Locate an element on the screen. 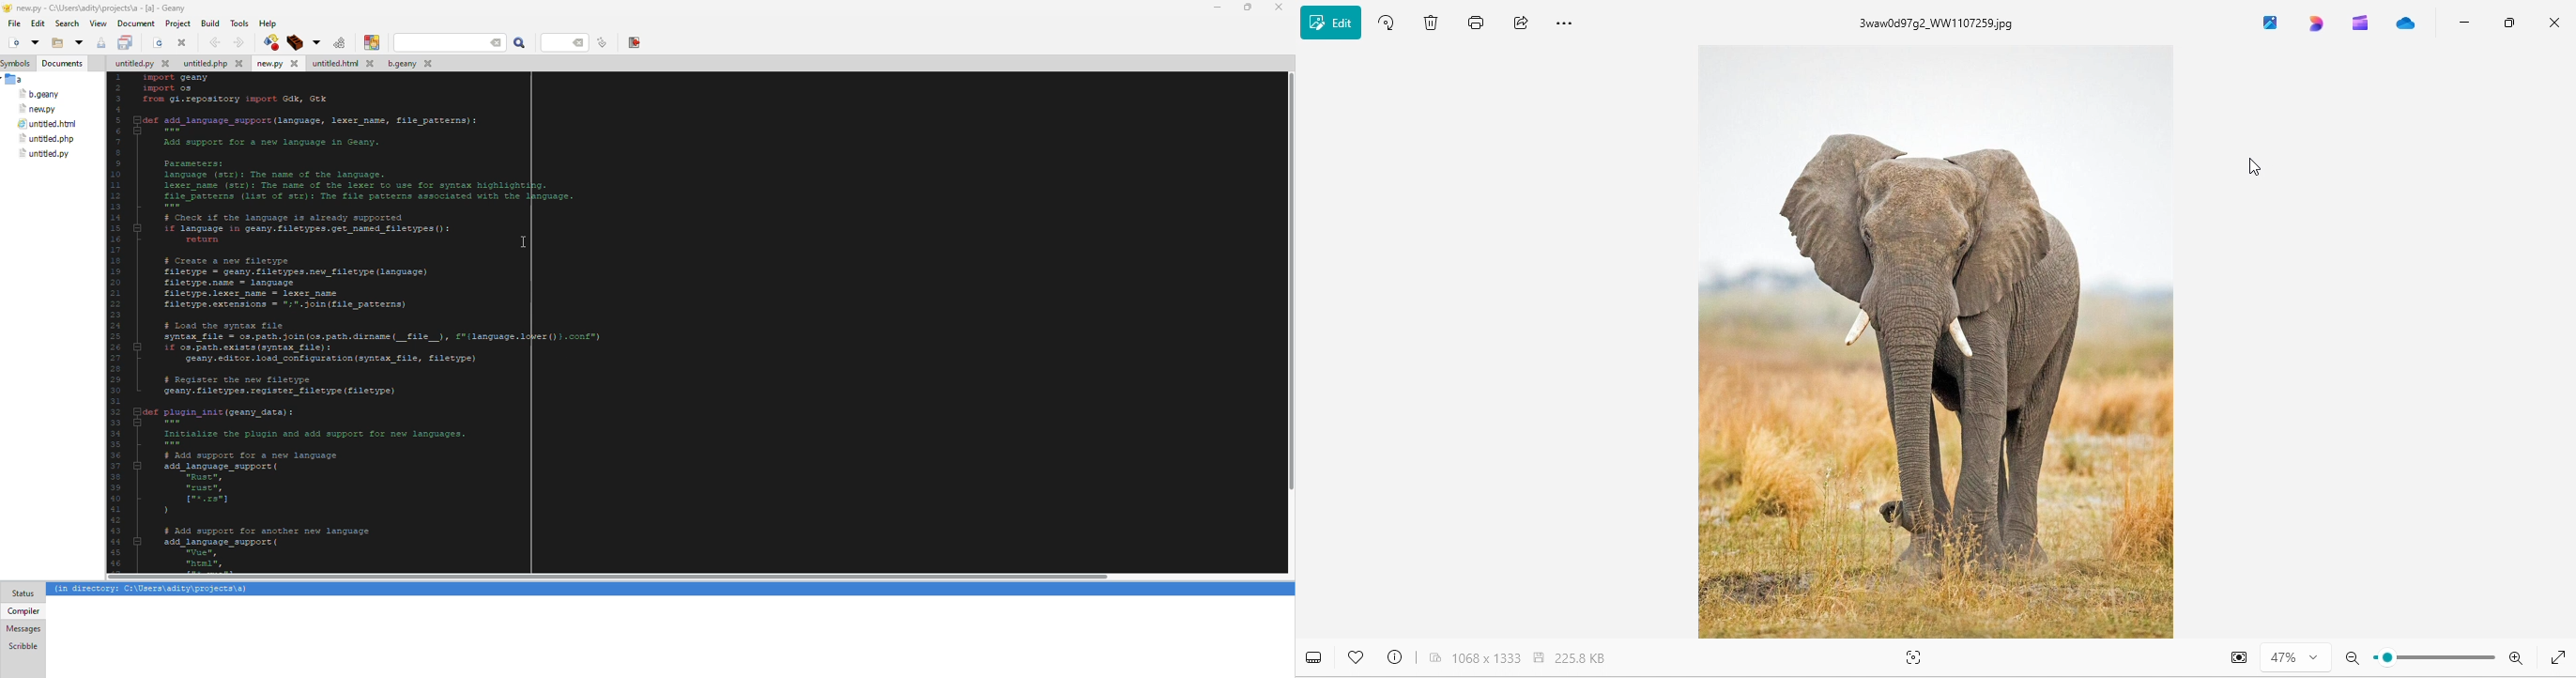 The height and width of the screenshot is (700, 2576). maximize is located at coordinates (2510, 23).